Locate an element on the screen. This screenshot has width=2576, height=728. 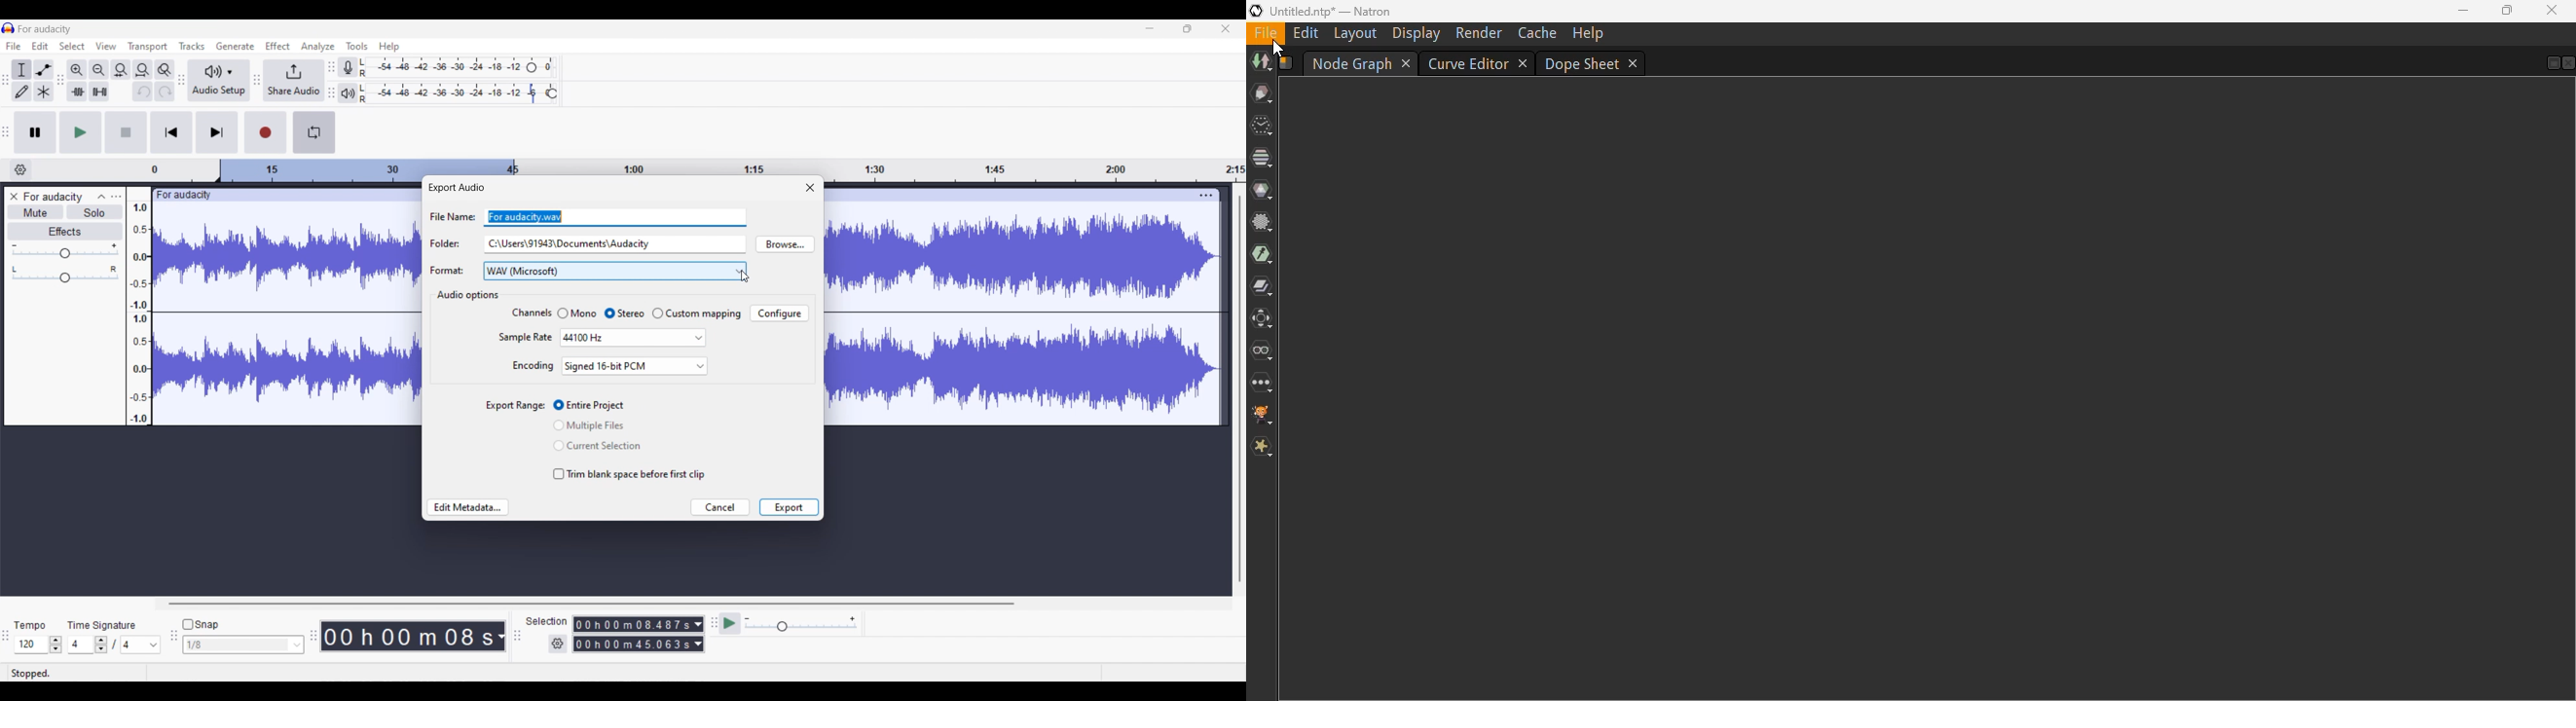
Cancel is located at coordinates (720, 508).